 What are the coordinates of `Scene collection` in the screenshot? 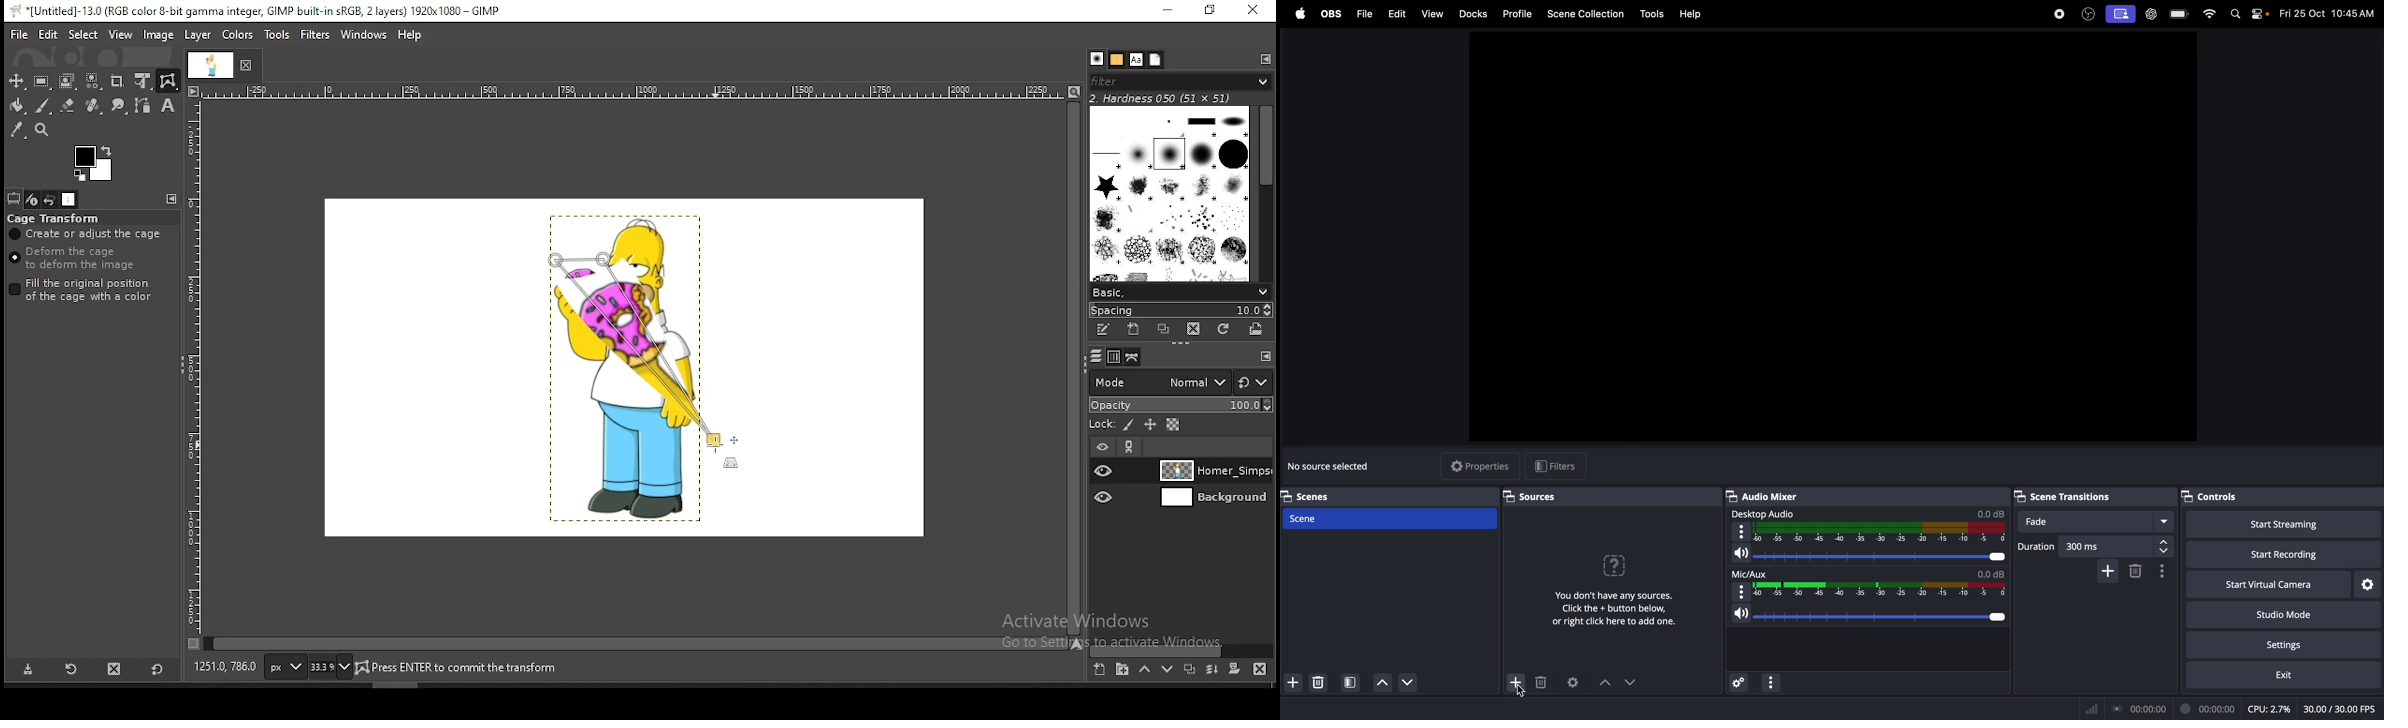 It's located at (1588, 13).